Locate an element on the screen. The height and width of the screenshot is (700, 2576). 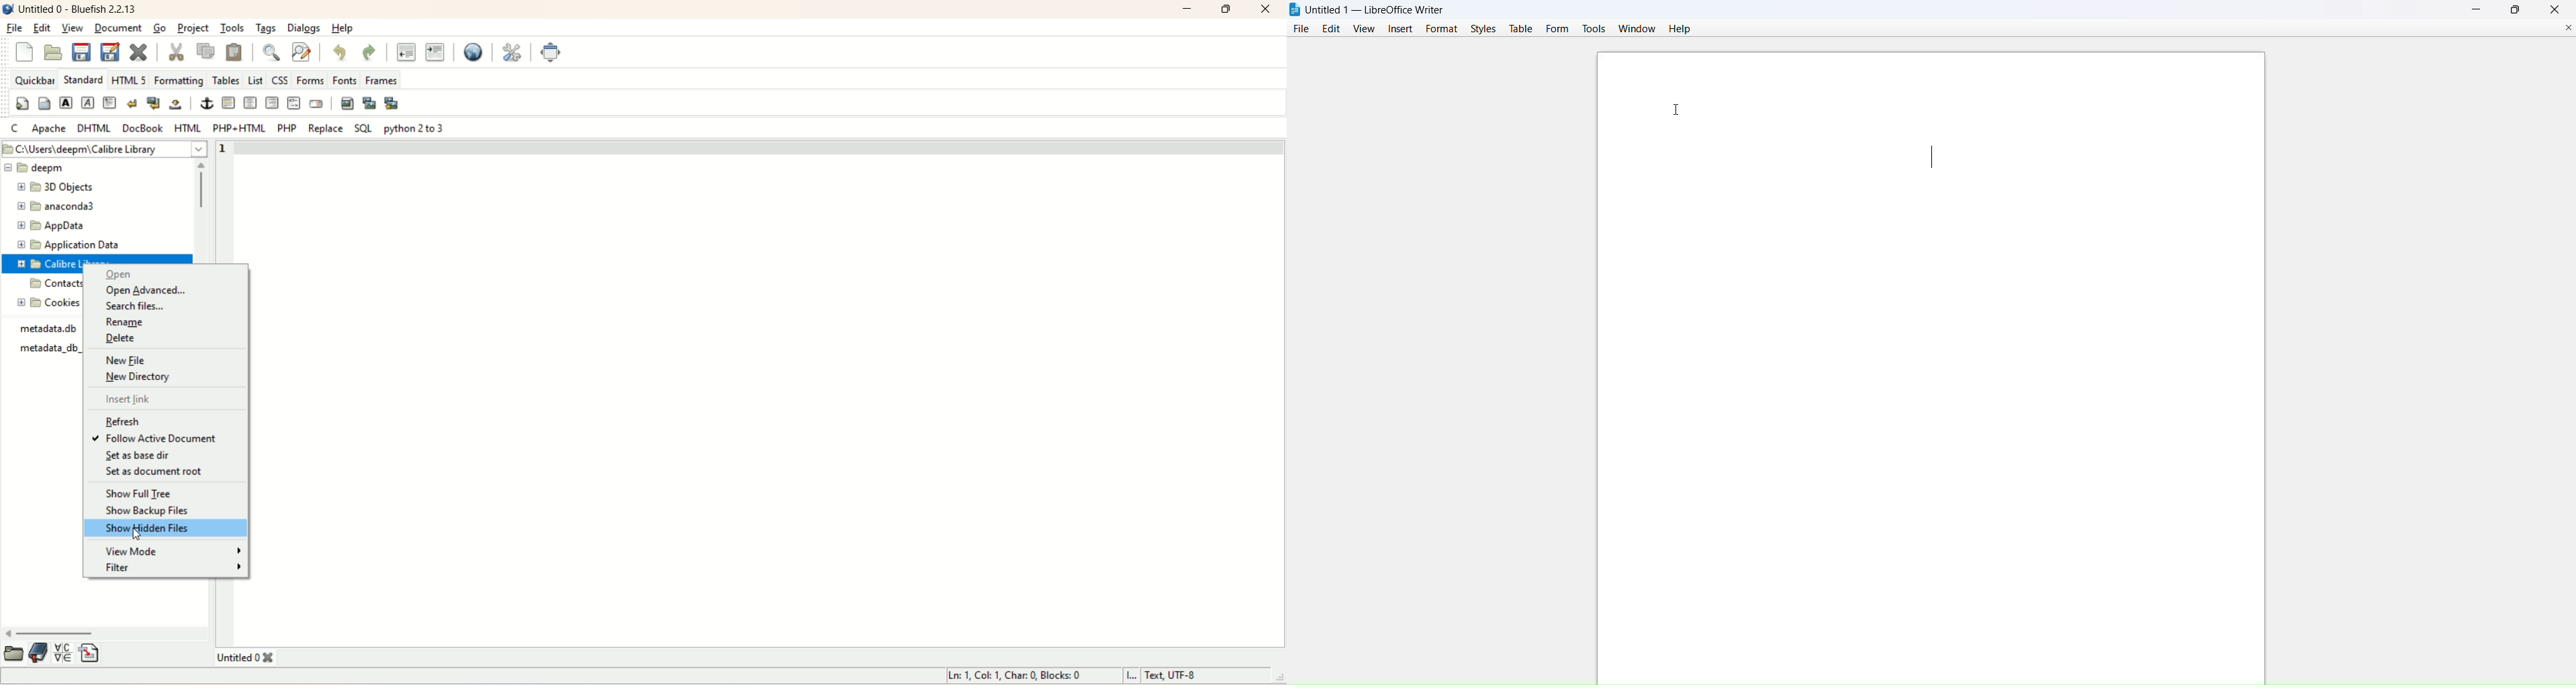
multi-thumbnail is located at coordinates (395, 103).